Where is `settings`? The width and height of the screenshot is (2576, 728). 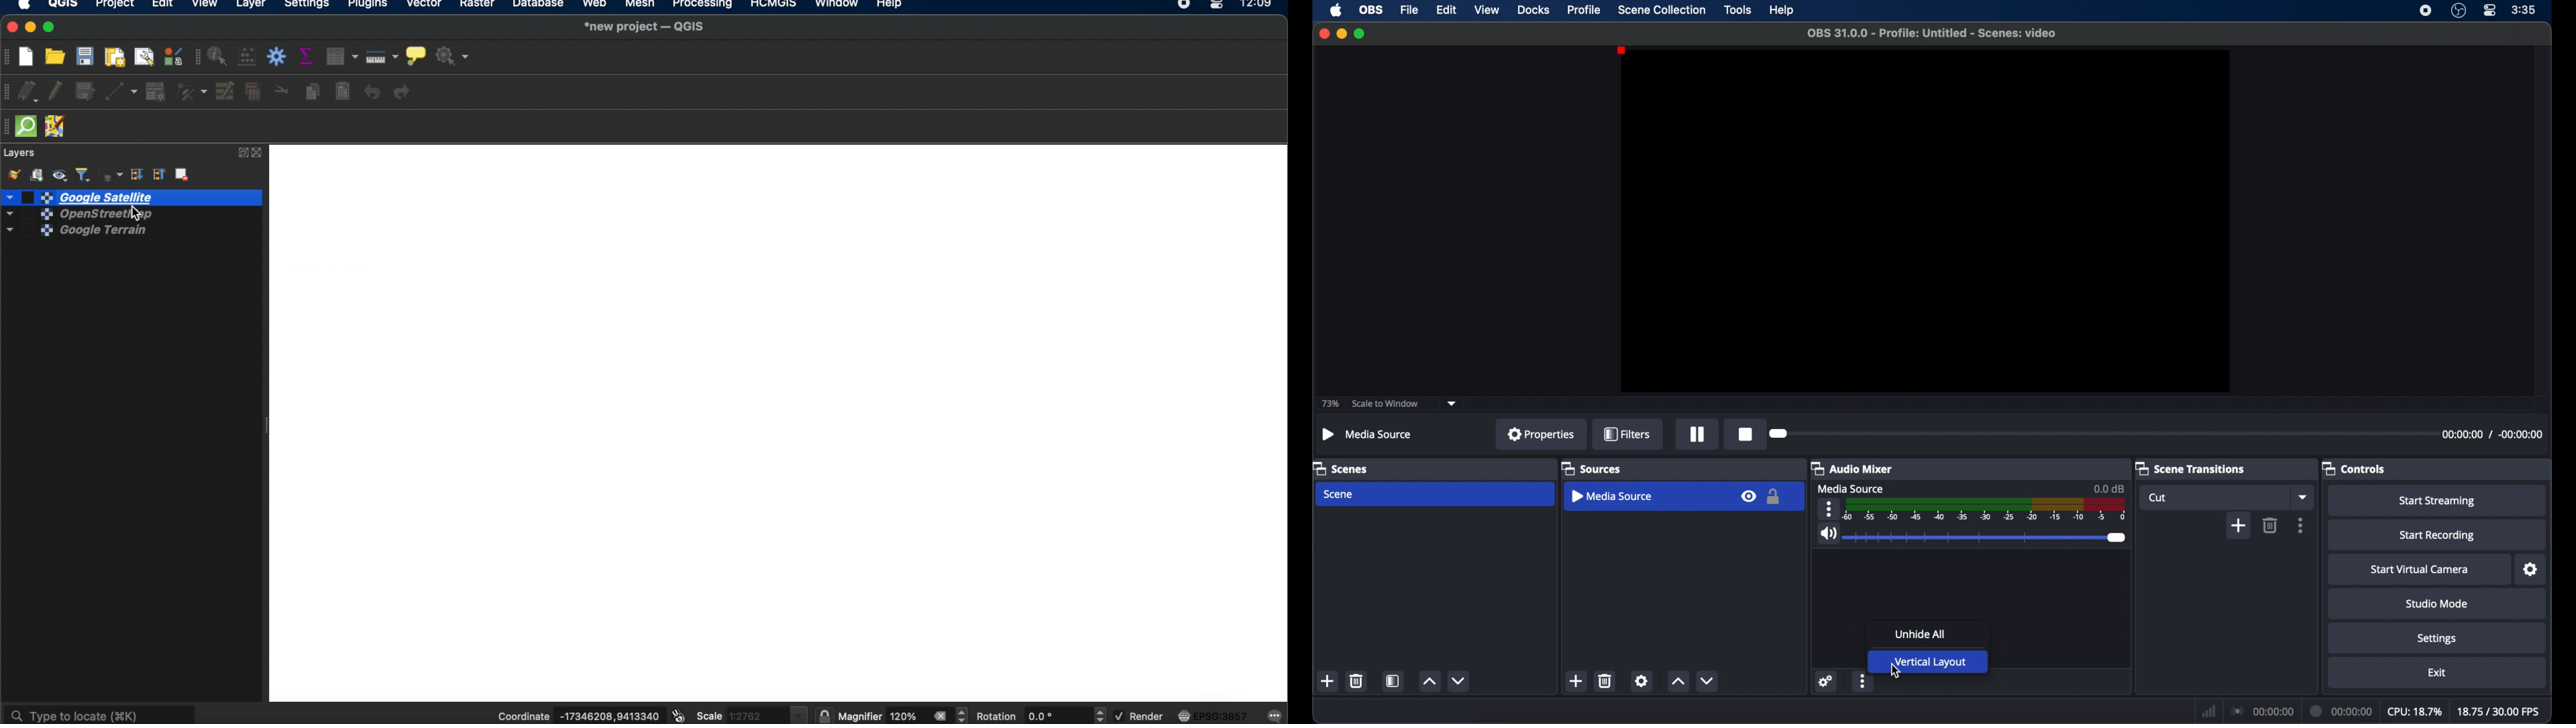
settings is located at coordinates (2530, 569).